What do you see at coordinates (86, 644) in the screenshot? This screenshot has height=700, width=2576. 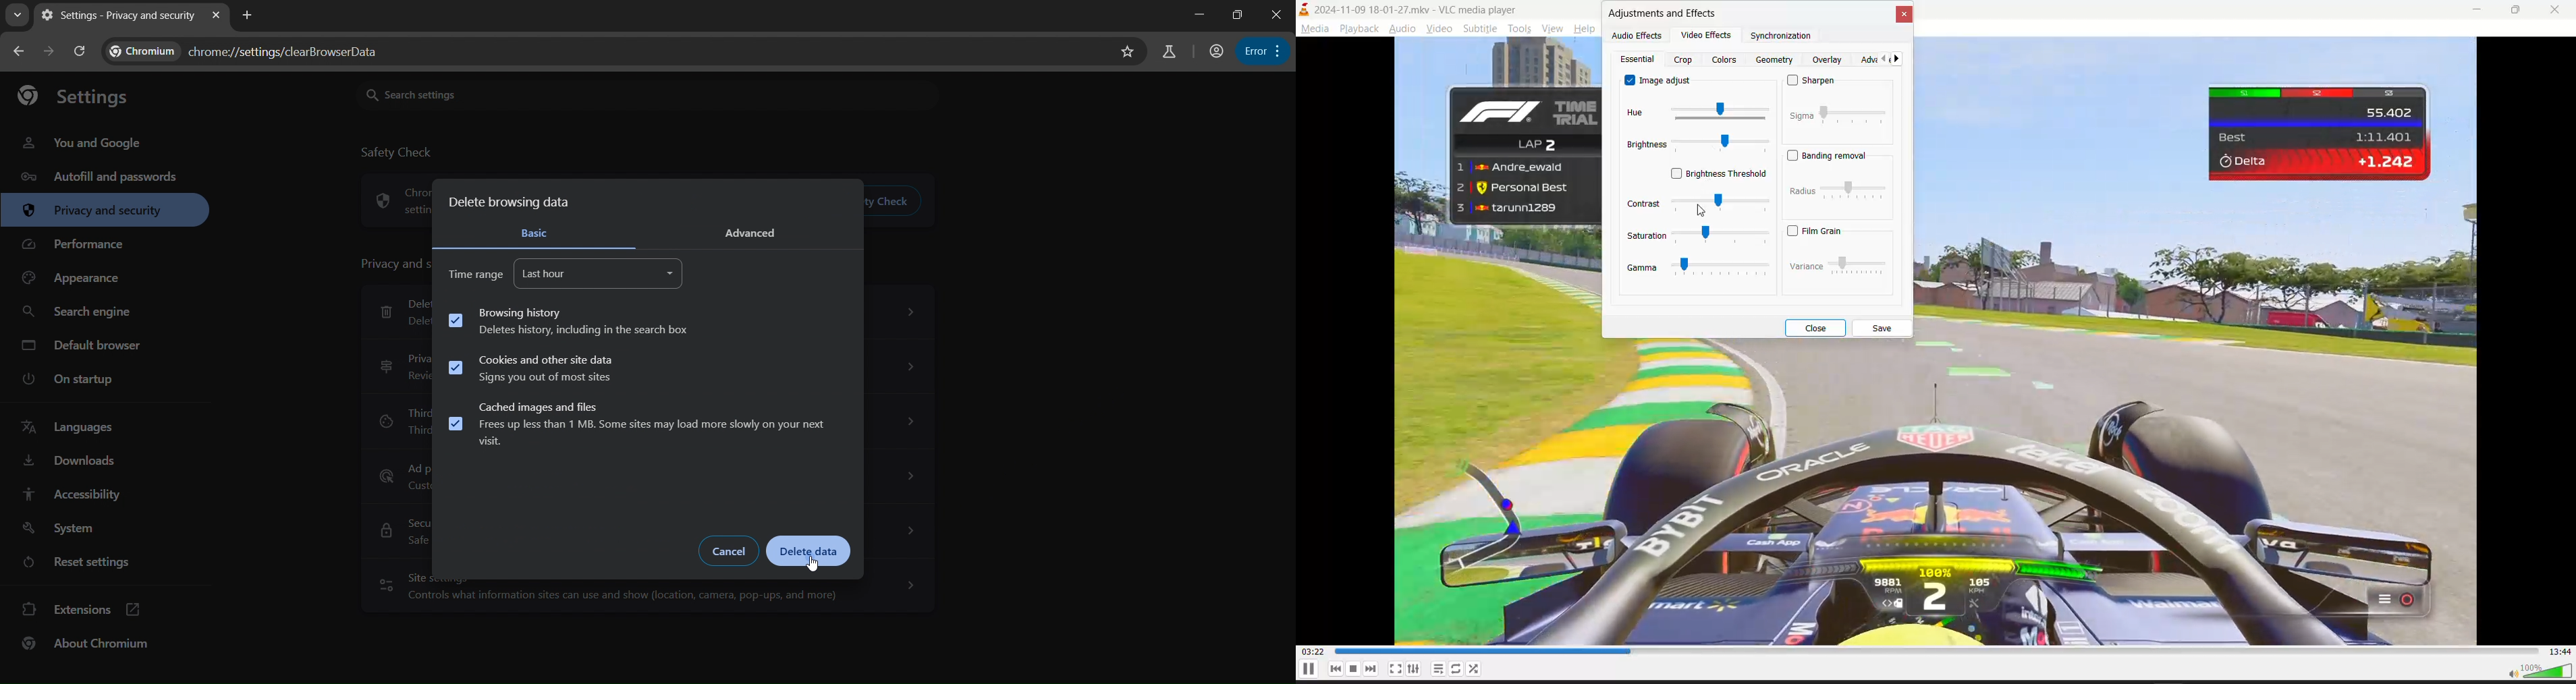 I see `about chromium` at bounding box center [86, 644].